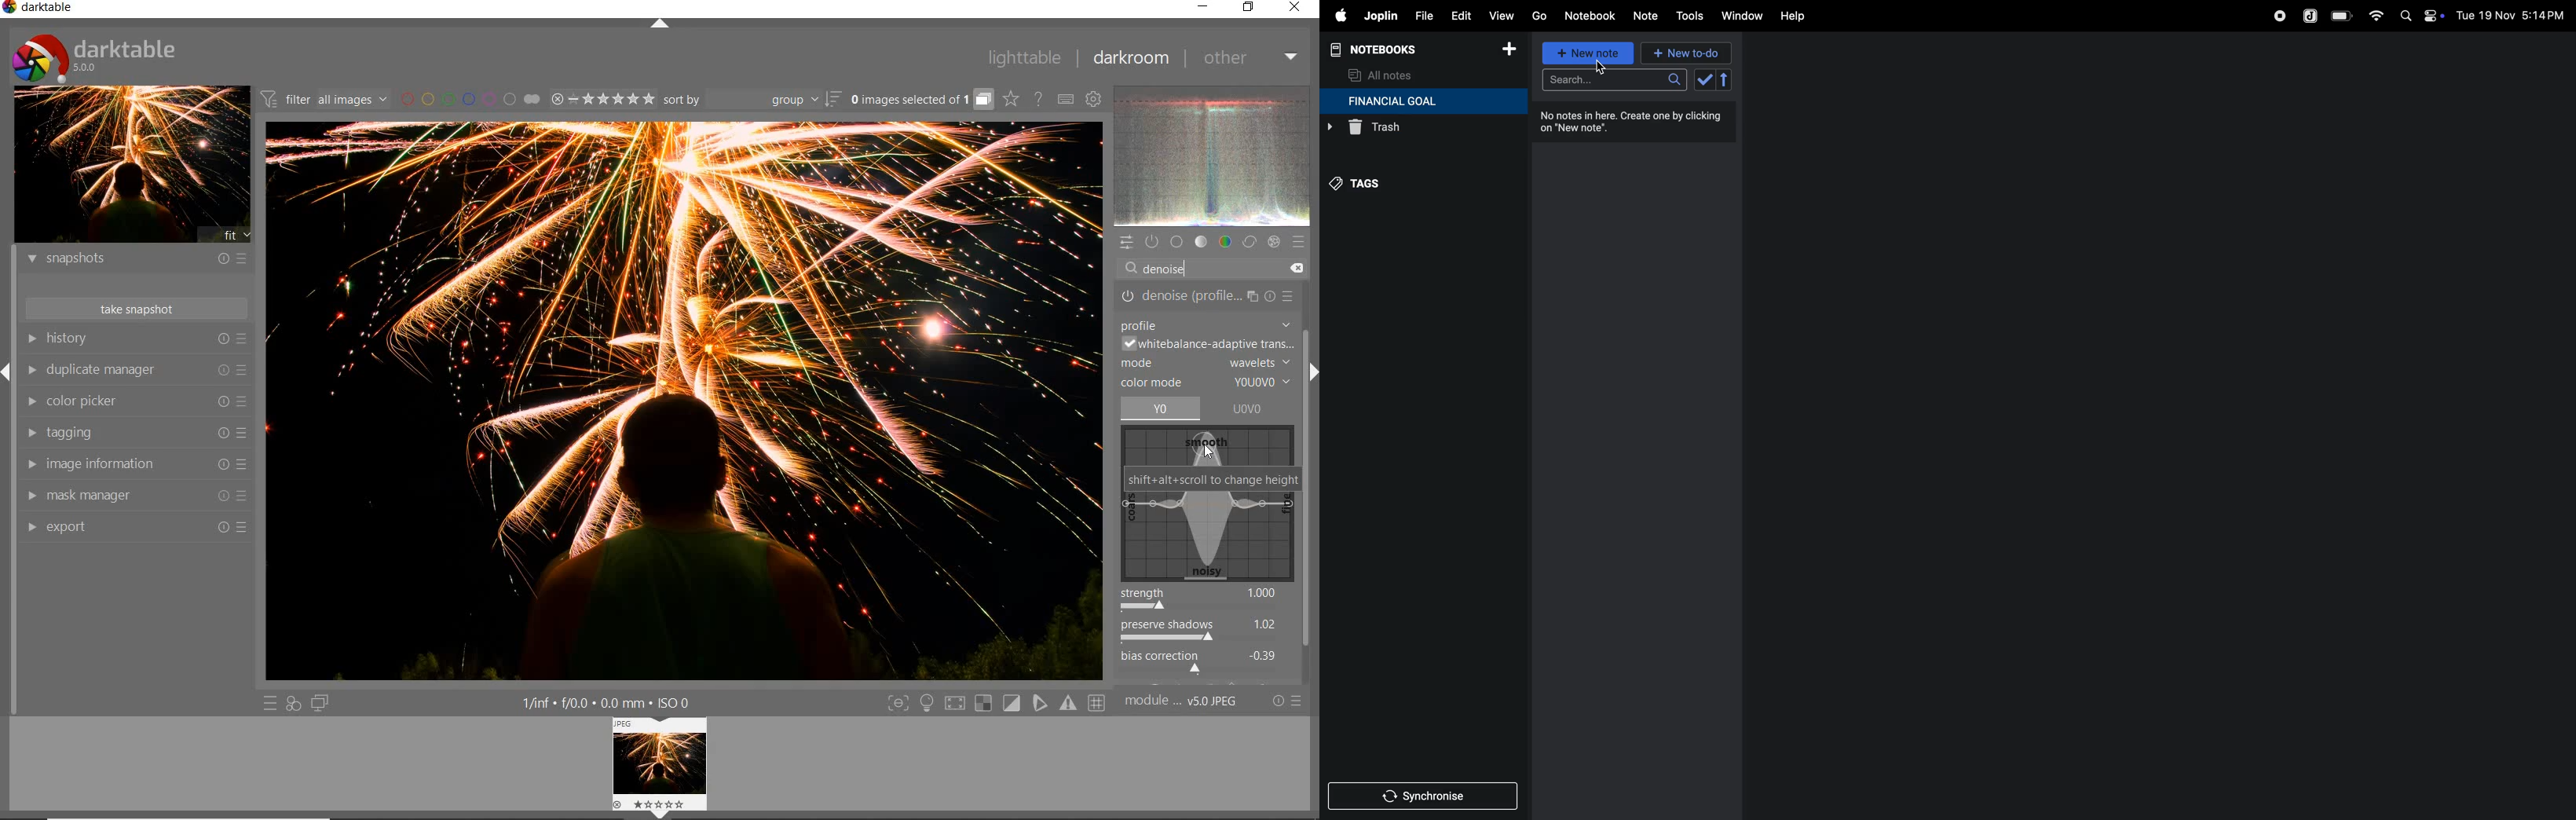  Describe the element at coordinates (1704, 80) in the screenshot. I see `check` at that location.